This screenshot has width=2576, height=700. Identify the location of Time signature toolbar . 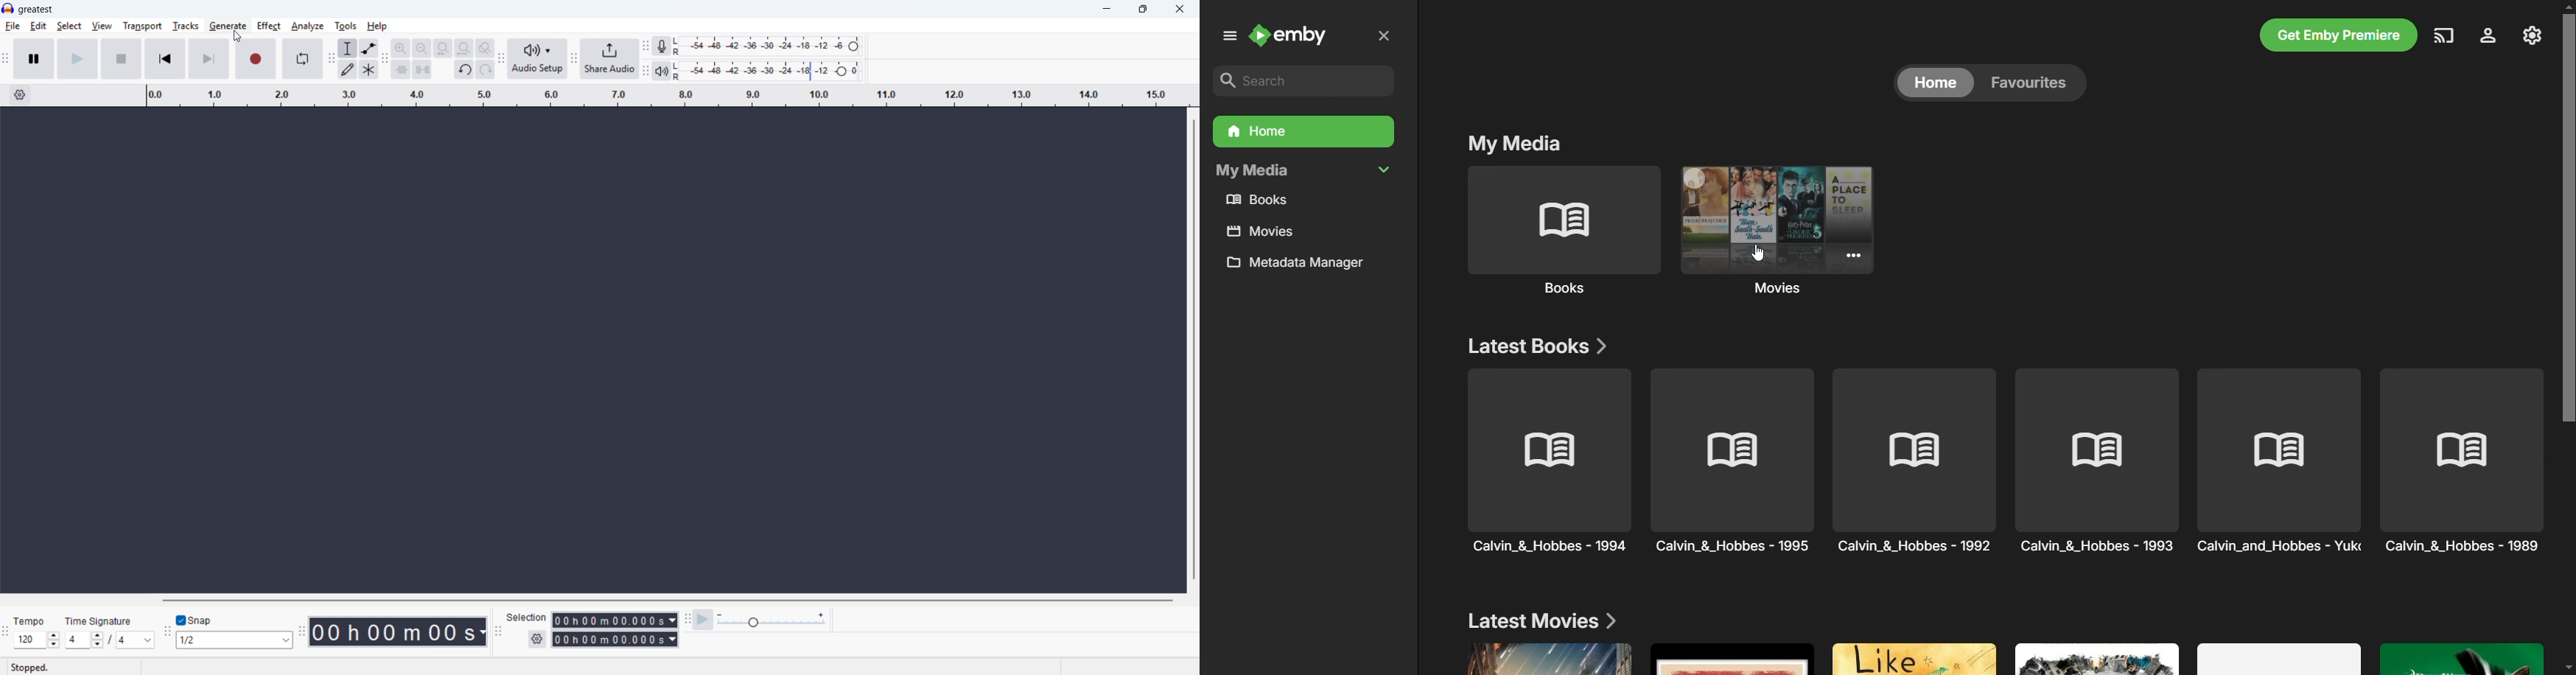
(5, 634).